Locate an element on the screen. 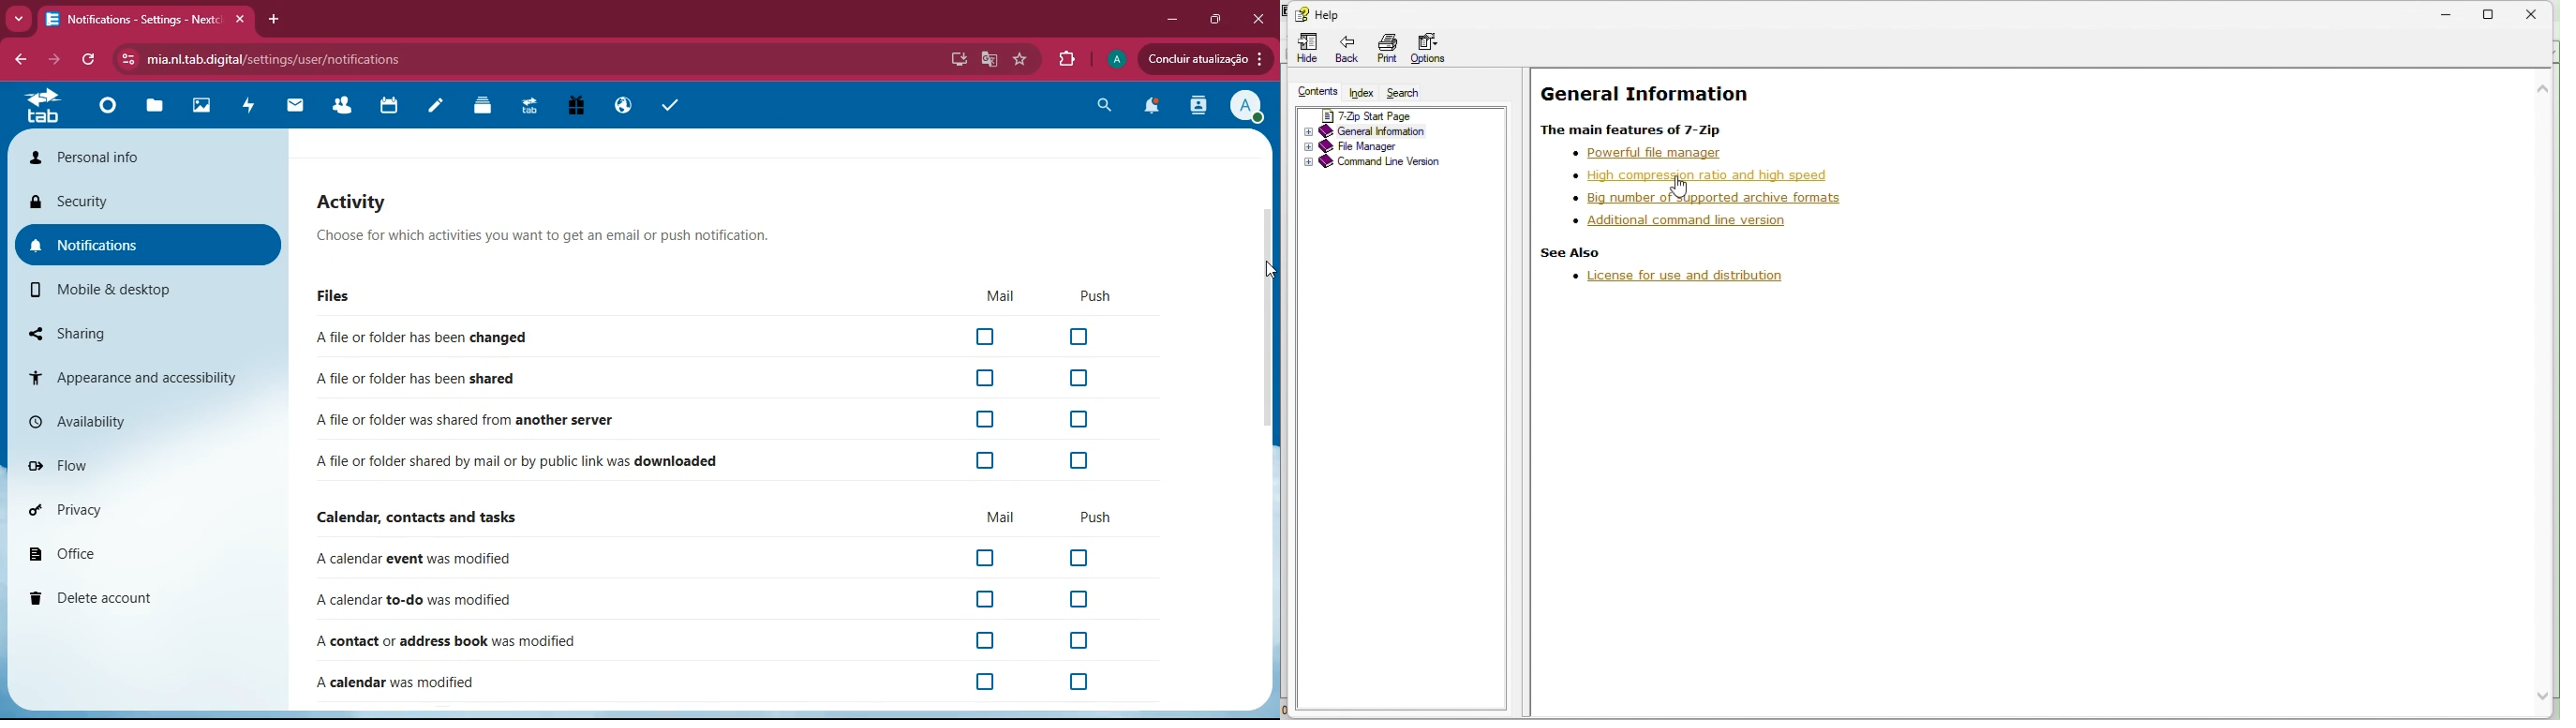 Image resolution: width=2576 pixels, height=728 pixels. Notifications - Settings - Nextcloud is located at coordinates (146, 18).